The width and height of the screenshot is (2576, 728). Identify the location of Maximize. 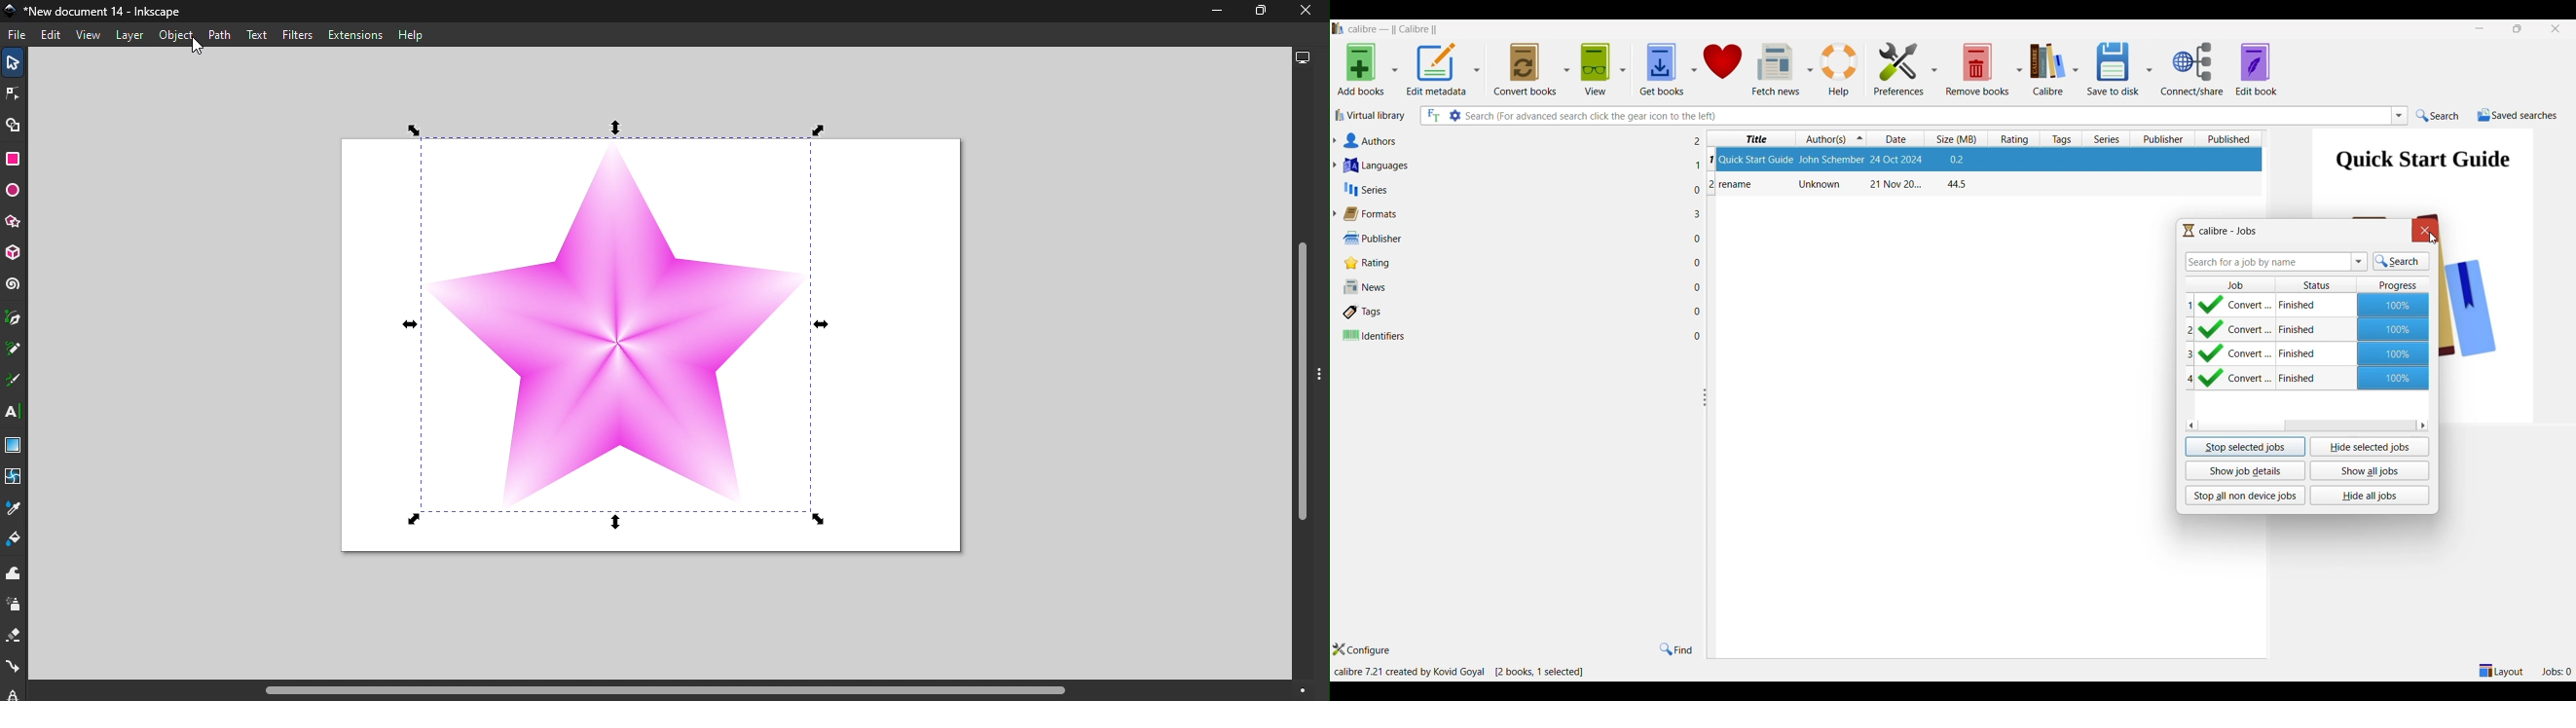
(1254, 12).